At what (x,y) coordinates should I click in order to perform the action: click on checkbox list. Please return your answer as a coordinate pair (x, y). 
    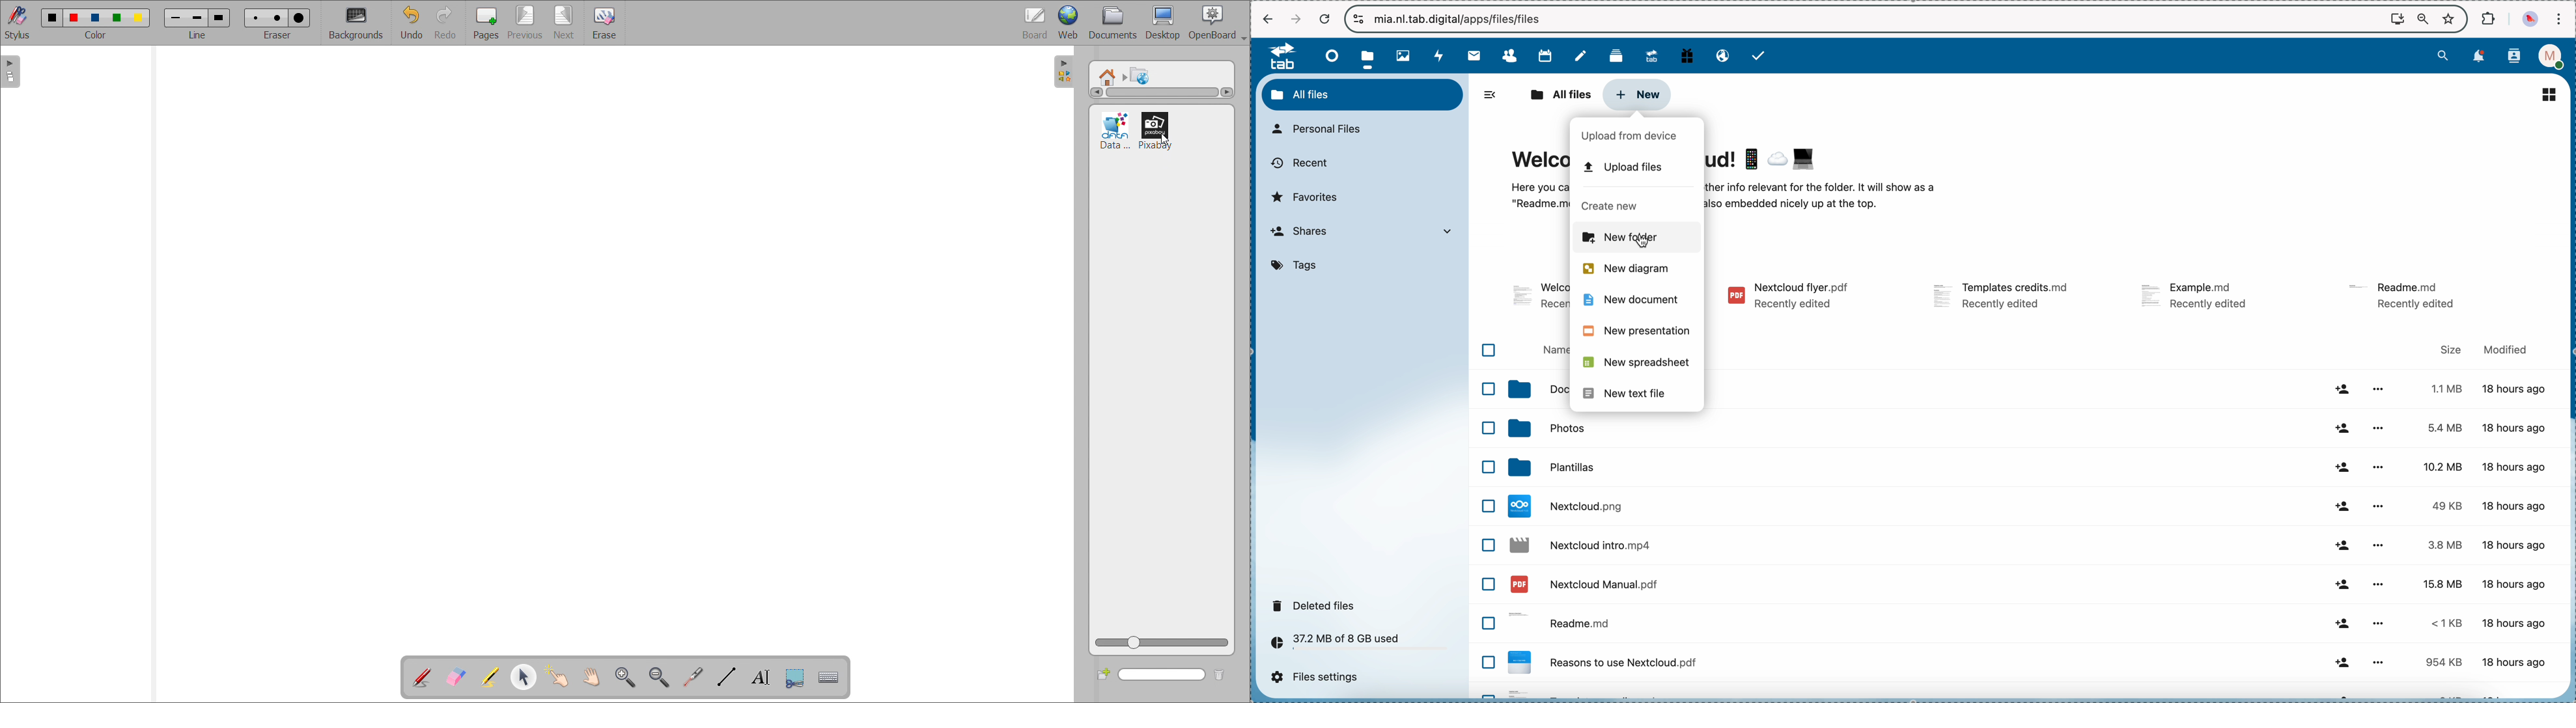
    Looking at the image, I should click on (1484, 515).